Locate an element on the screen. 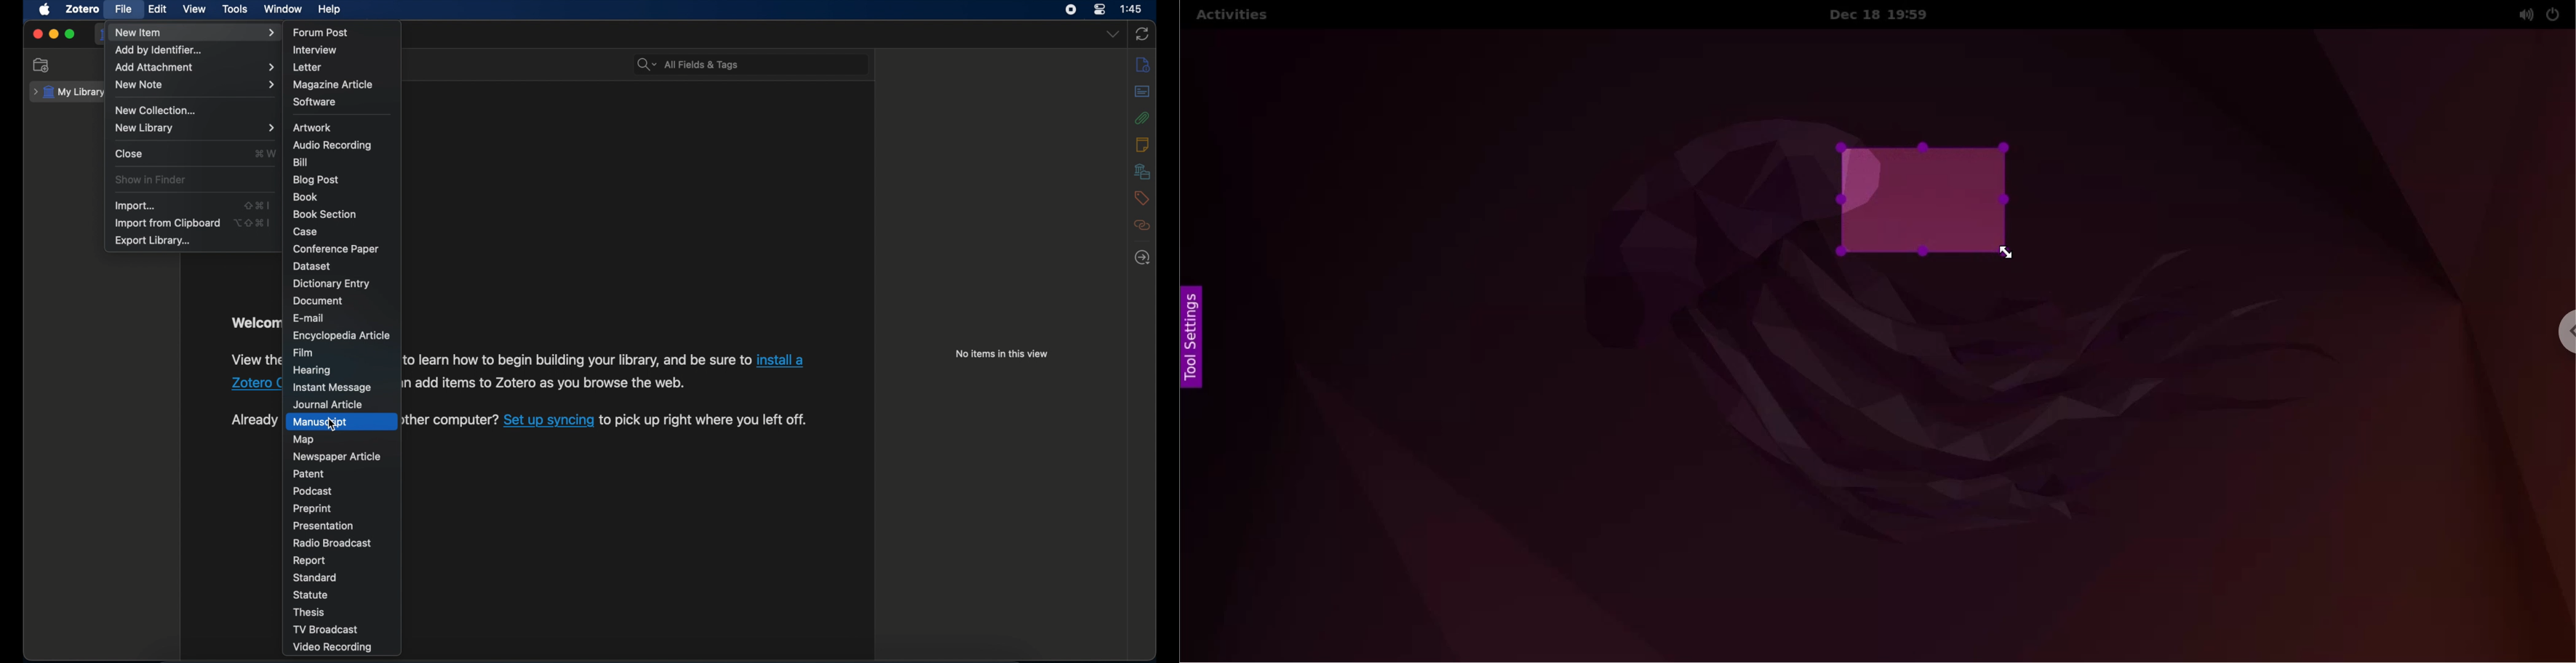  patent is located at coordinates (309, 474).